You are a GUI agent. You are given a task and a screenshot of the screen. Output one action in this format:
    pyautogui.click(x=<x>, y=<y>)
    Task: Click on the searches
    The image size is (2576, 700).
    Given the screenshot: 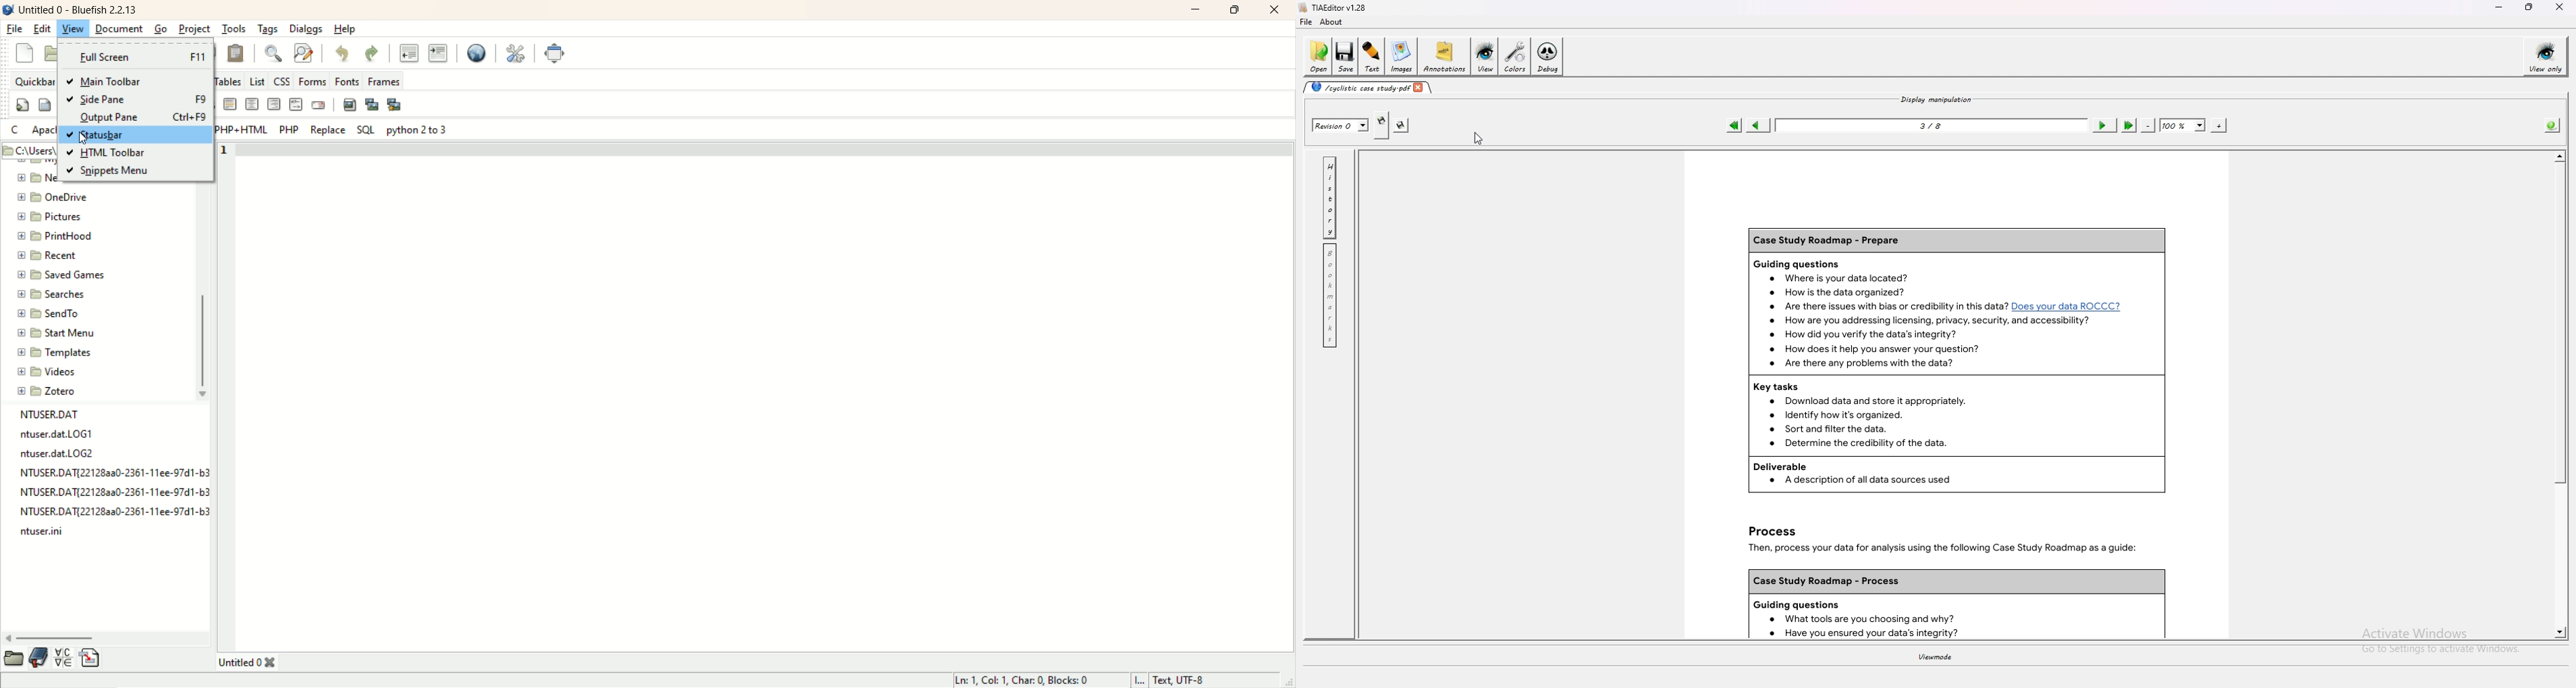 What is the action you would take?
    pyautogui.click(x=53, y=295)
    